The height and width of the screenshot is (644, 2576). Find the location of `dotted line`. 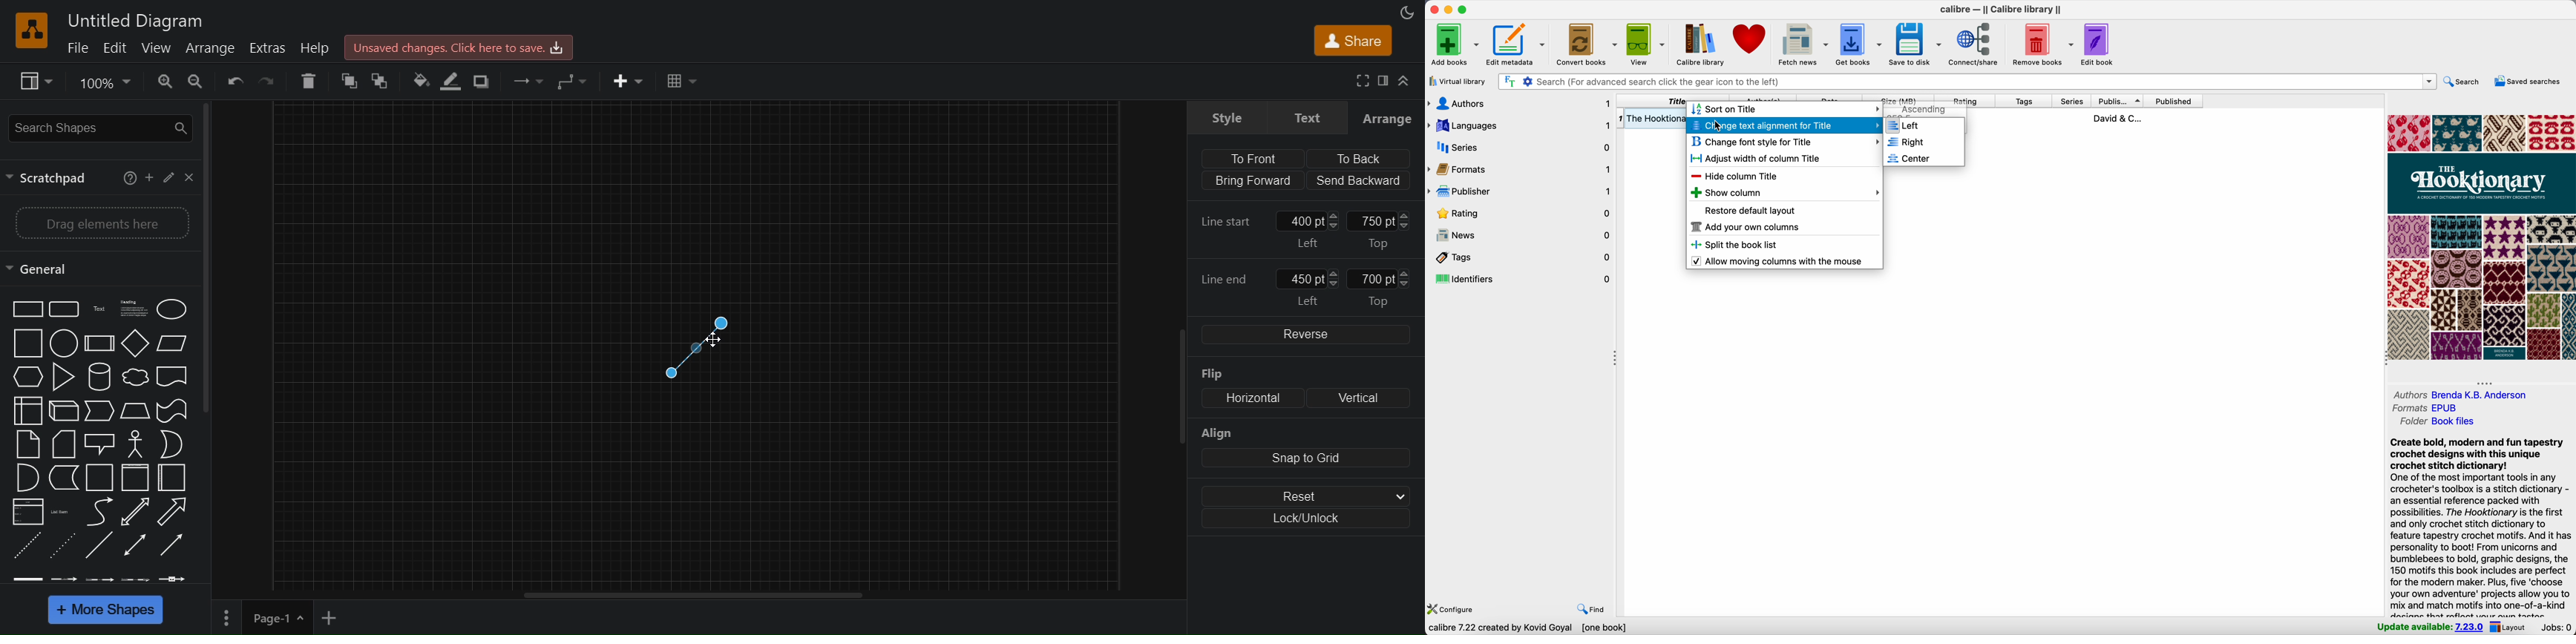

dotted line is located at coordinates (63, 547).